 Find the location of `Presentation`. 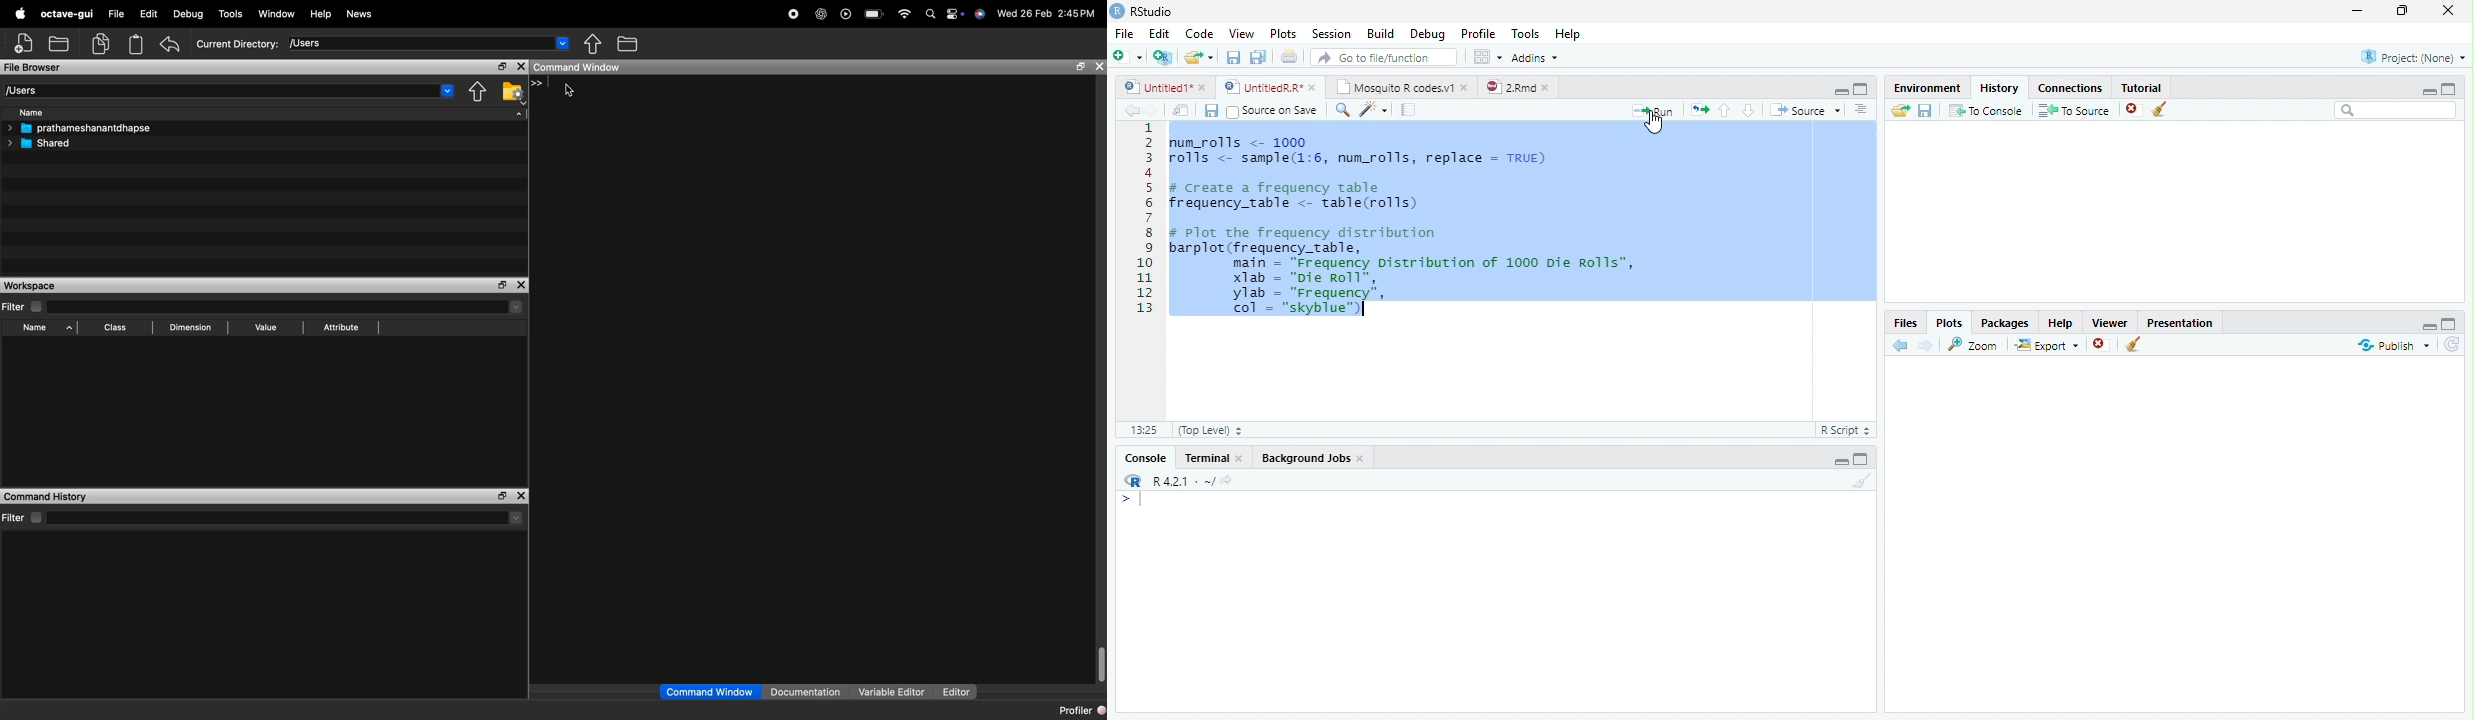

Presentation is located at coordinates (2180, 322).